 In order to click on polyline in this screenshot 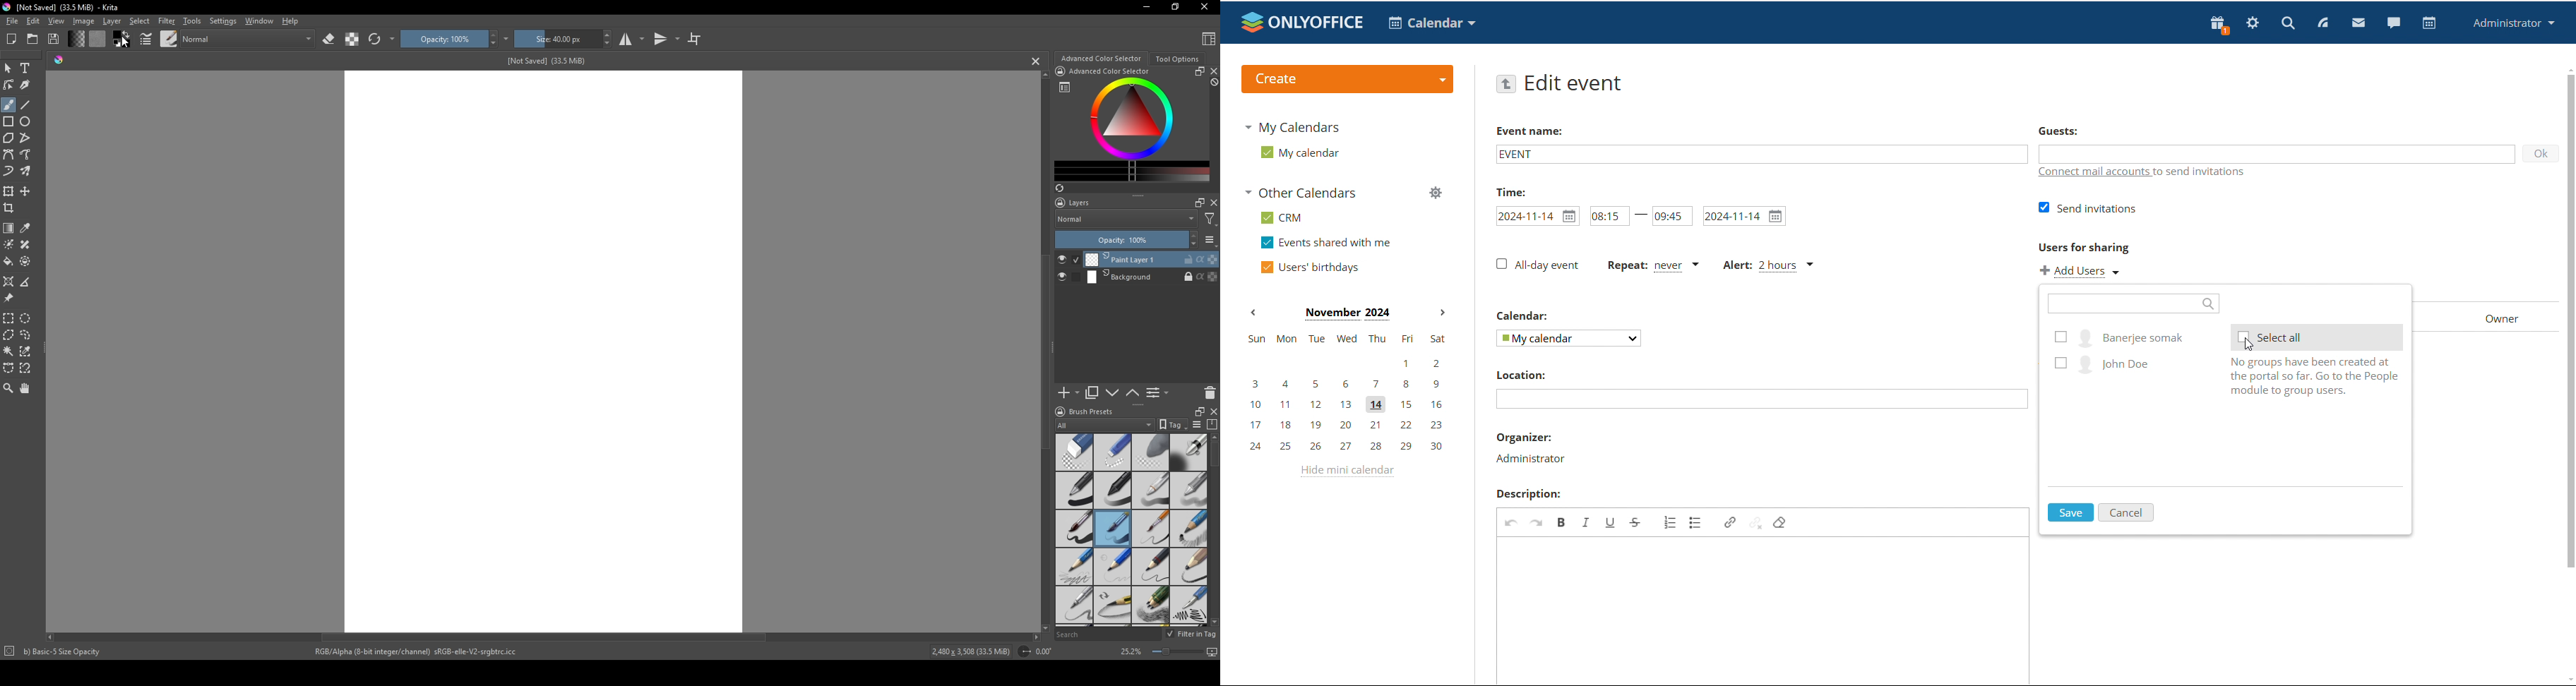, I will do `click(27, 138)`.